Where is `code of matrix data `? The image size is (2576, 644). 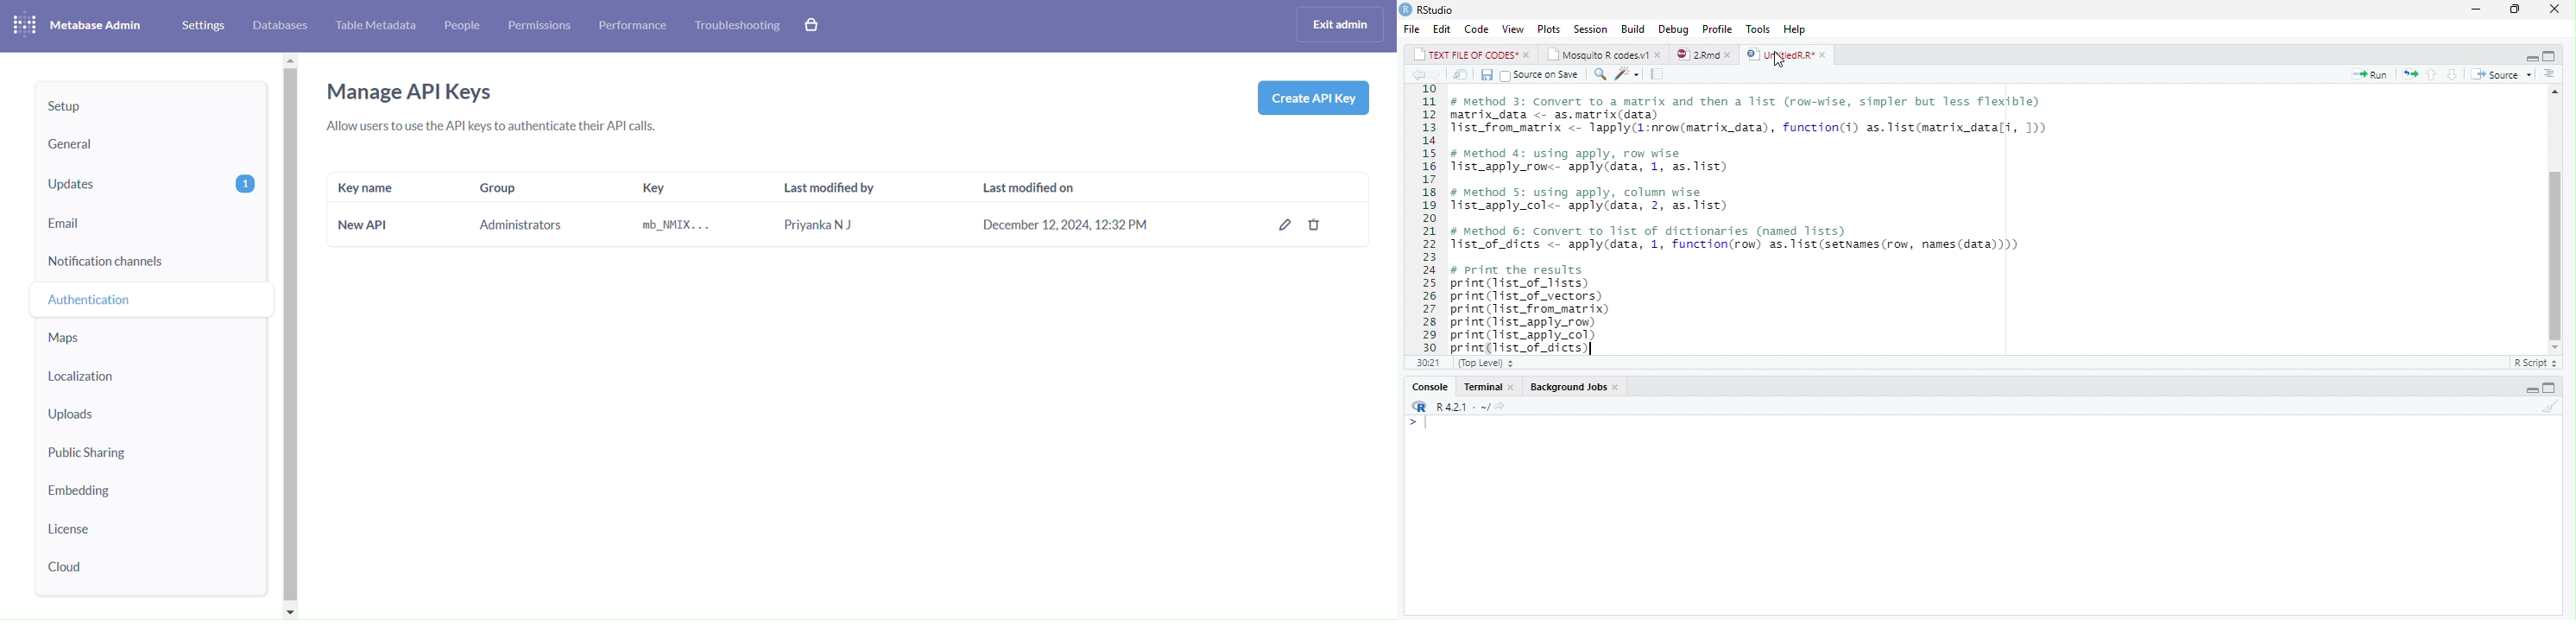
code of matrix data  is located at coordinates (1758, 124).